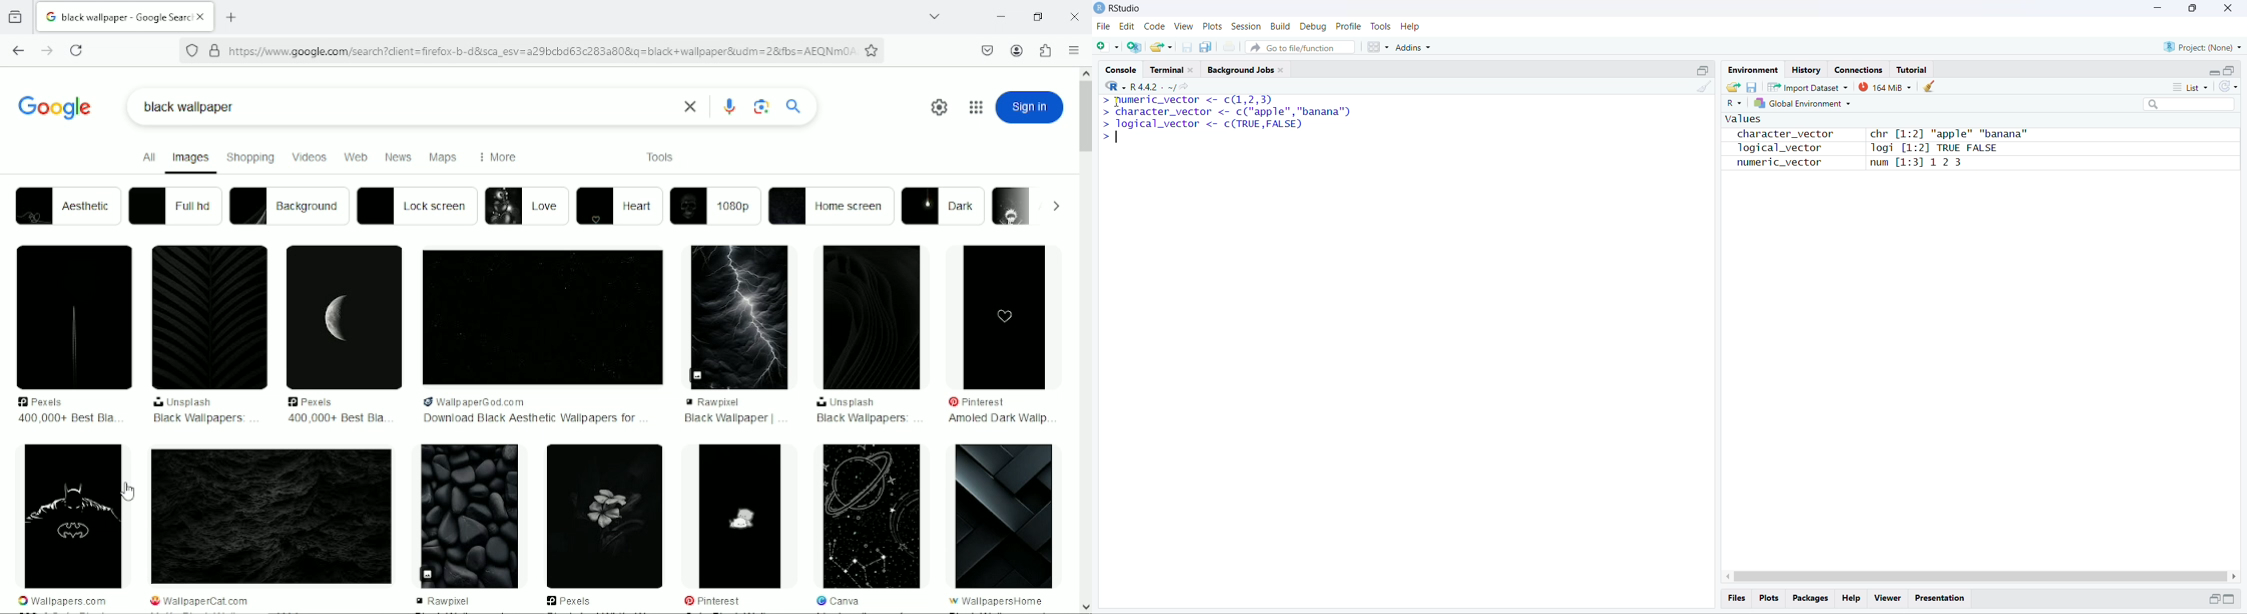  What do you see at coordinates (1074, 51) in the screenshot?
I see `open applications menu` at bounding box center [1074, 51].